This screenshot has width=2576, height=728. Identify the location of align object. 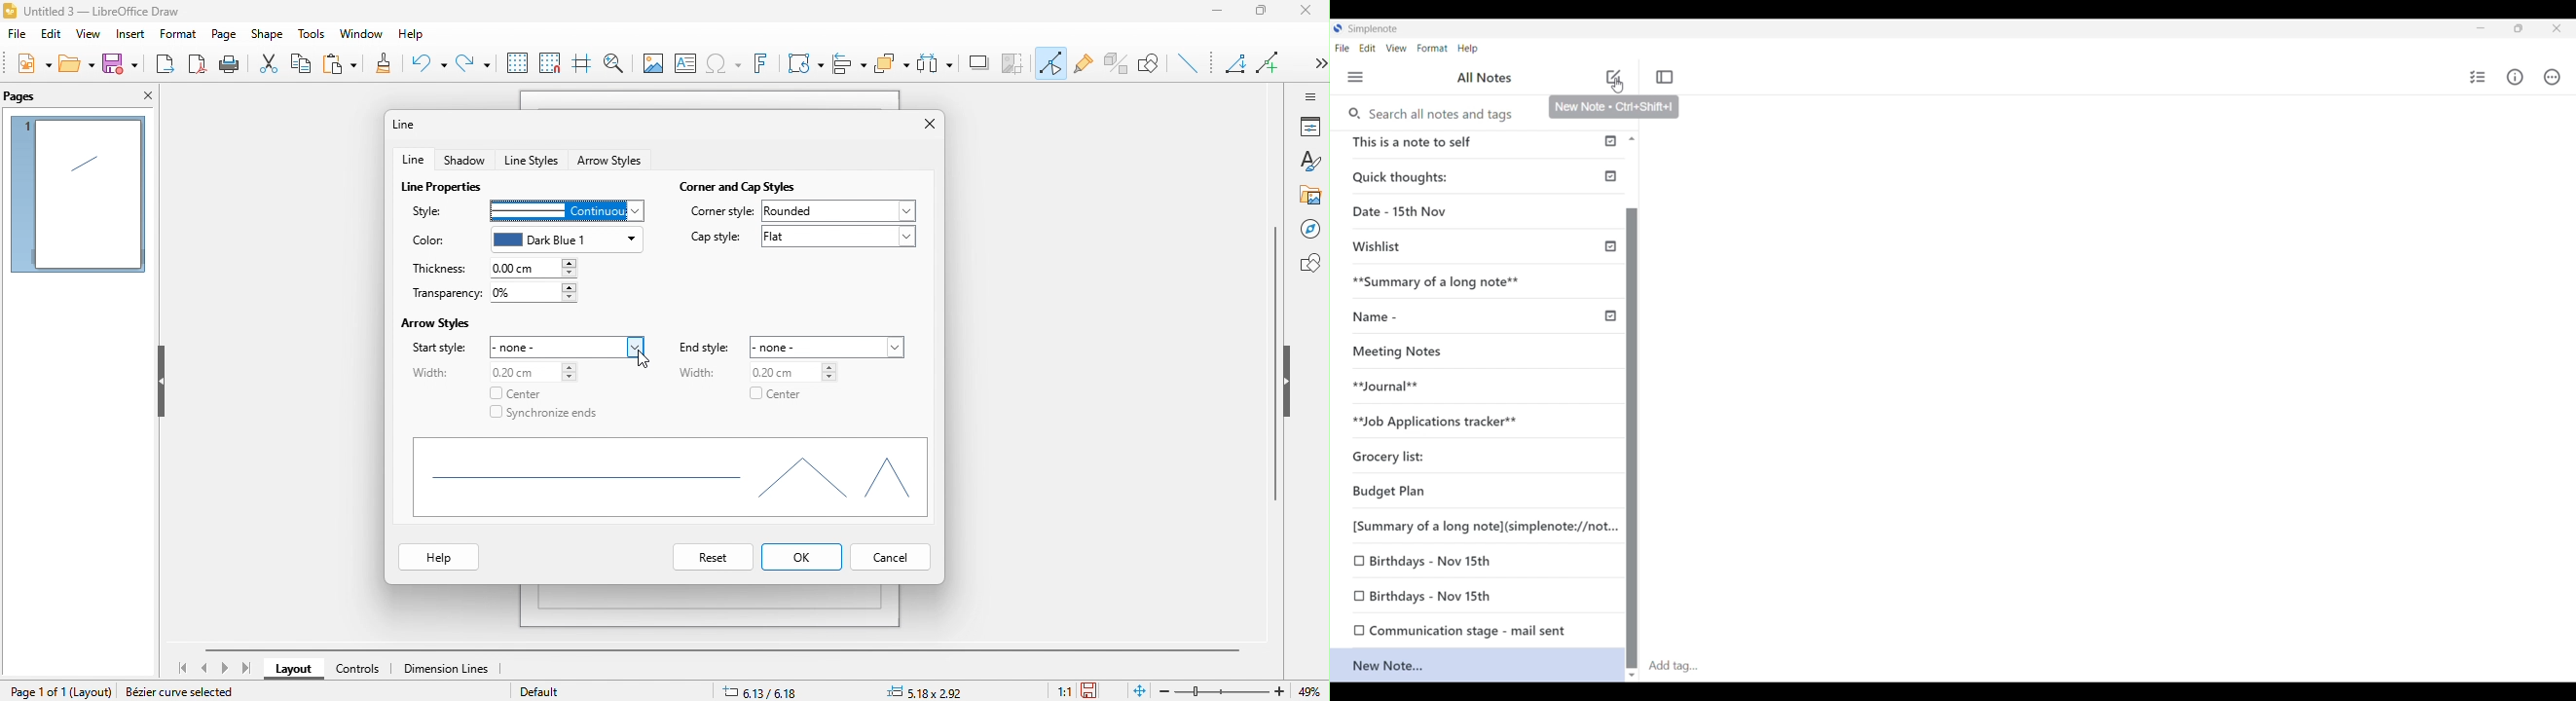
(850, 65).